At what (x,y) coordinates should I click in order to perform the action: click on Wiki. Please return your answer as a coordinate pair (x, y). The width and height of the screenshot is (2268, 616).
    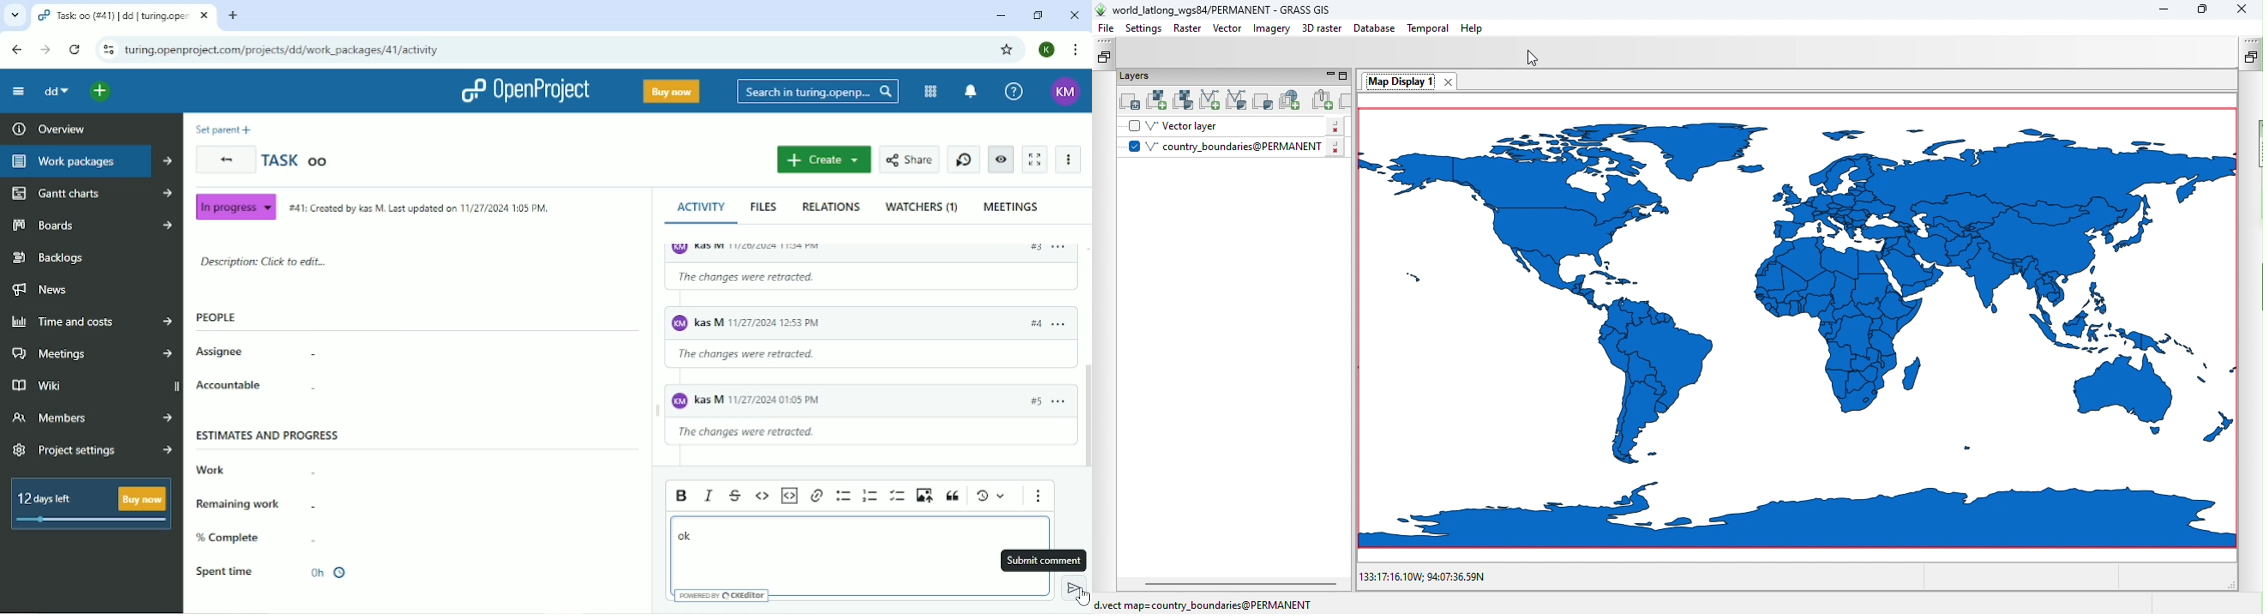
    Looking at the image, I should click on (93, 386).